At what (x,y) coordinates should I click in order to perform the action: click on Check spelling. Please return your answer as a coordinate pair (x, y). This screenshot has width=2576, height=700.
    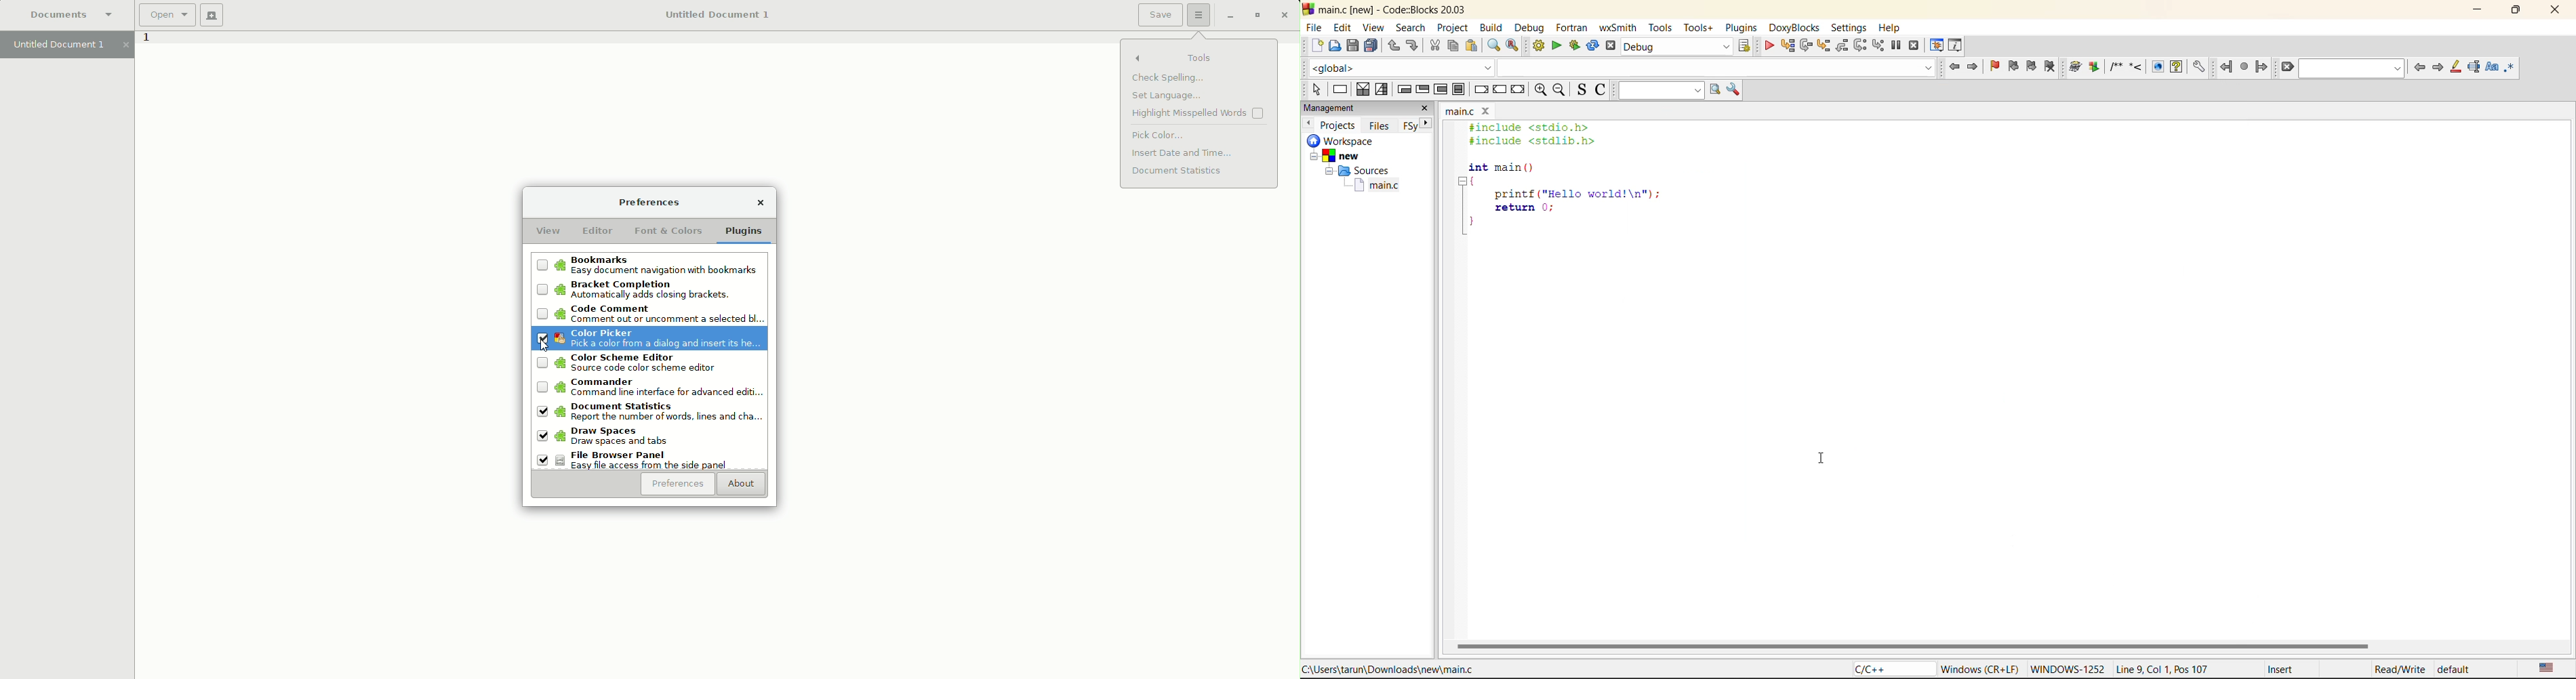
    Looking at the image, I should click on (1168, 79).